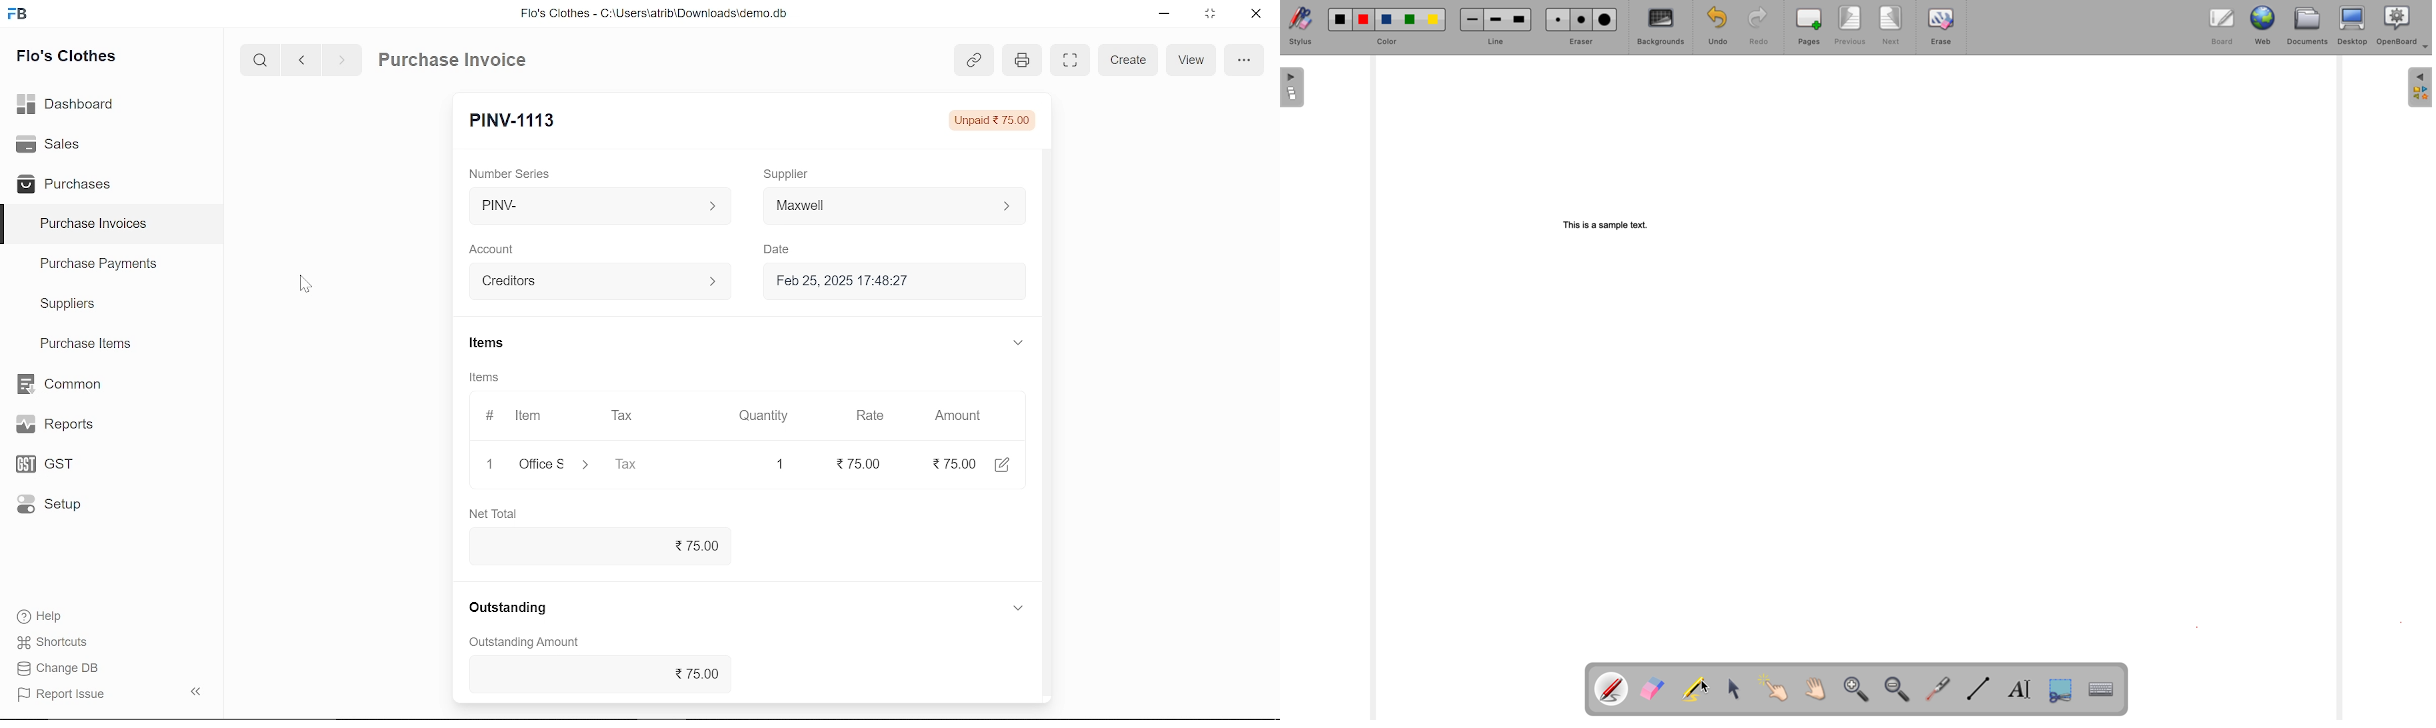 This screenshot has width=2436, height=728. Describe the element at coordinates (1243, 60) in the screenshot. I see `options` at that location.